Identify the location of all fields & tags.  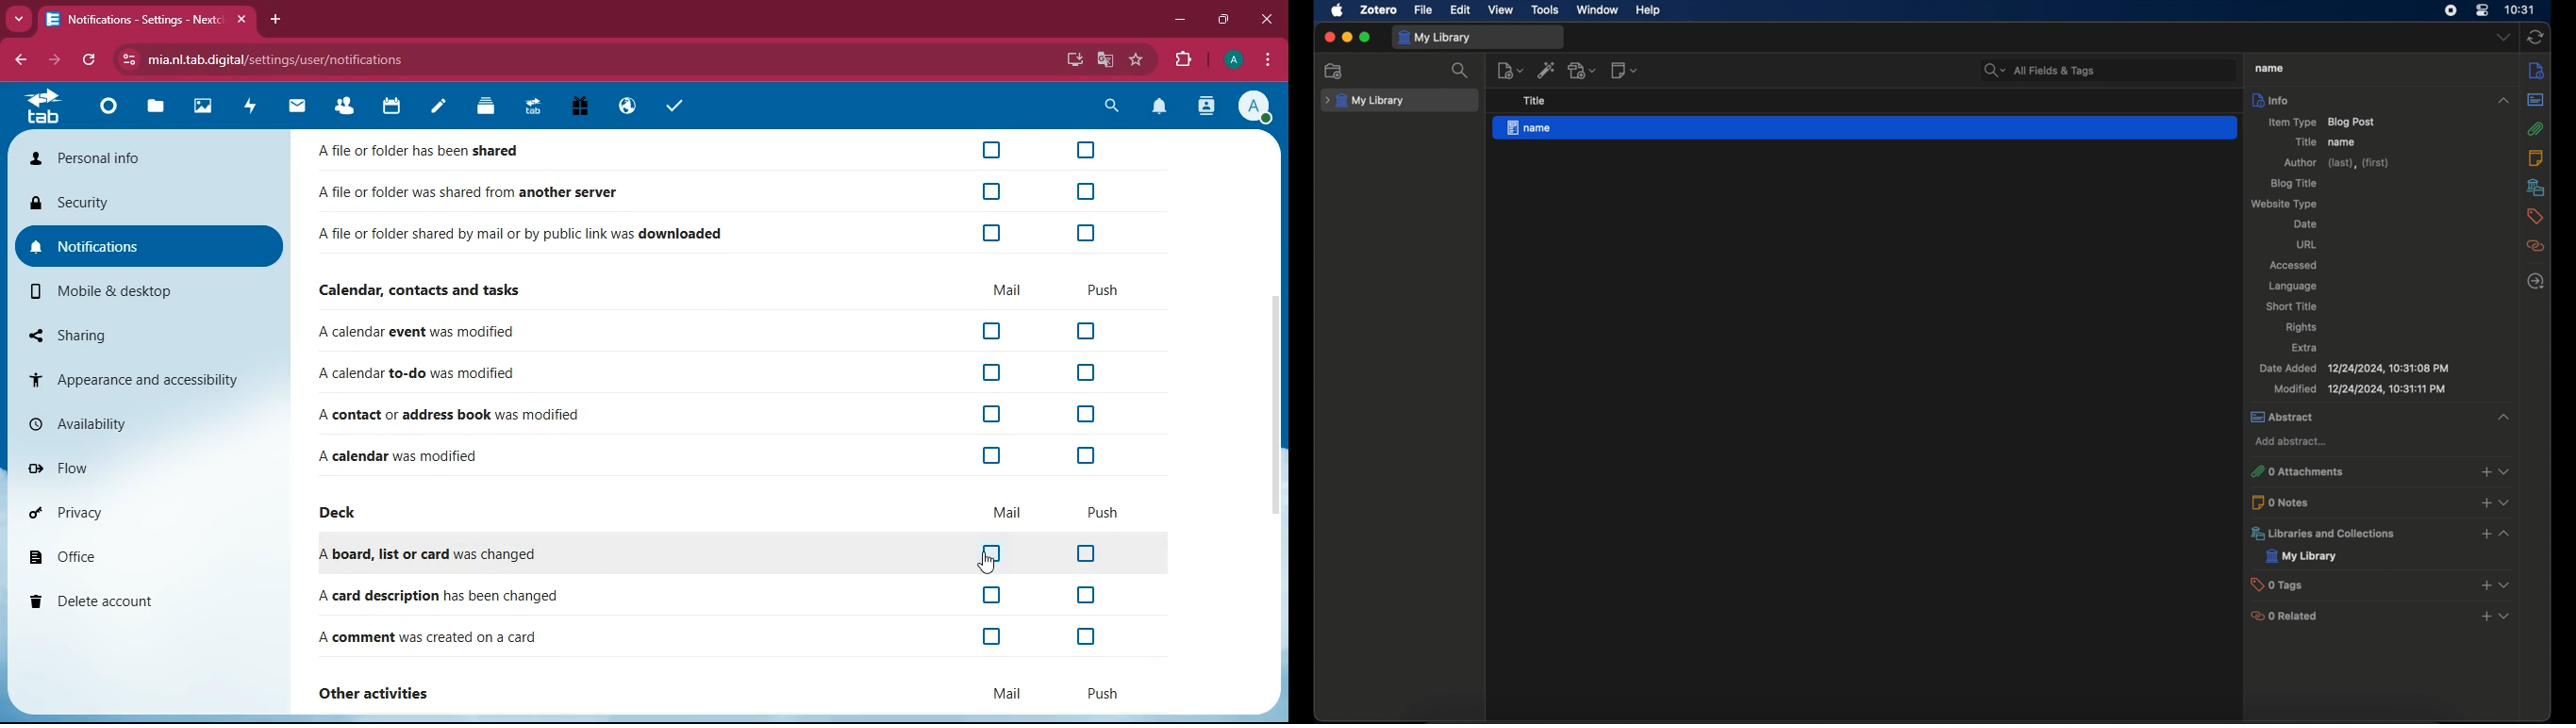
(2041, 70).